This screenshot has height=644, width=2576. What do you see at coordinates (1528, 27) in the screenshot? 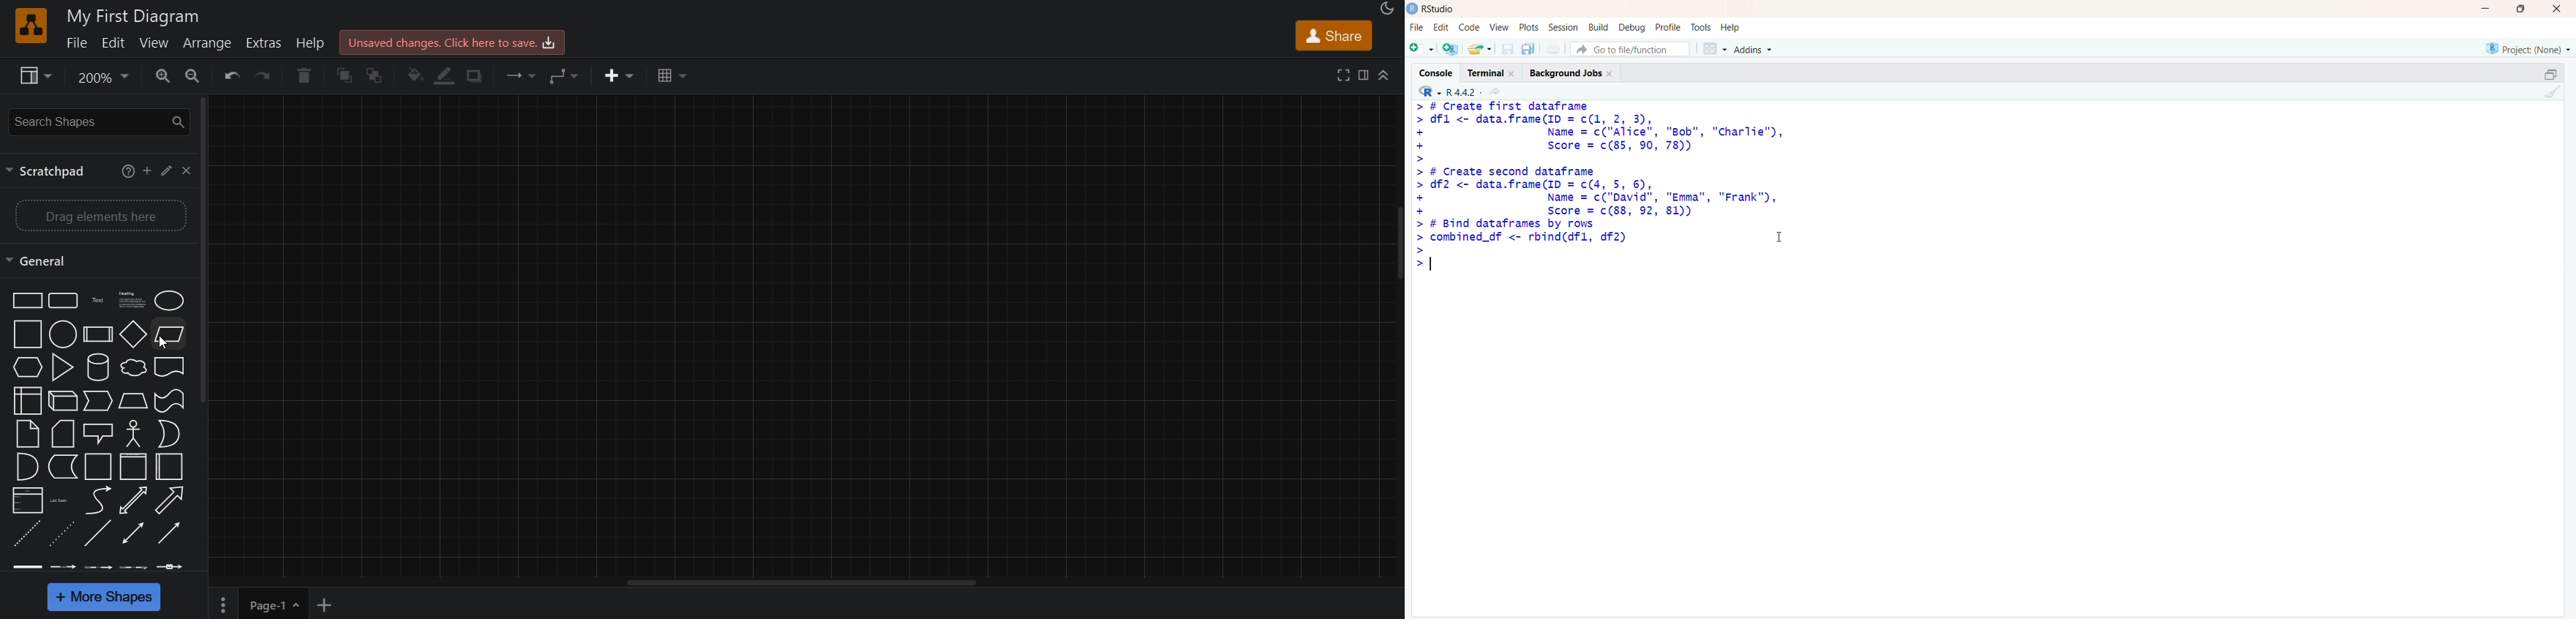
I see `Plots` at bounding box center [1528, 27].